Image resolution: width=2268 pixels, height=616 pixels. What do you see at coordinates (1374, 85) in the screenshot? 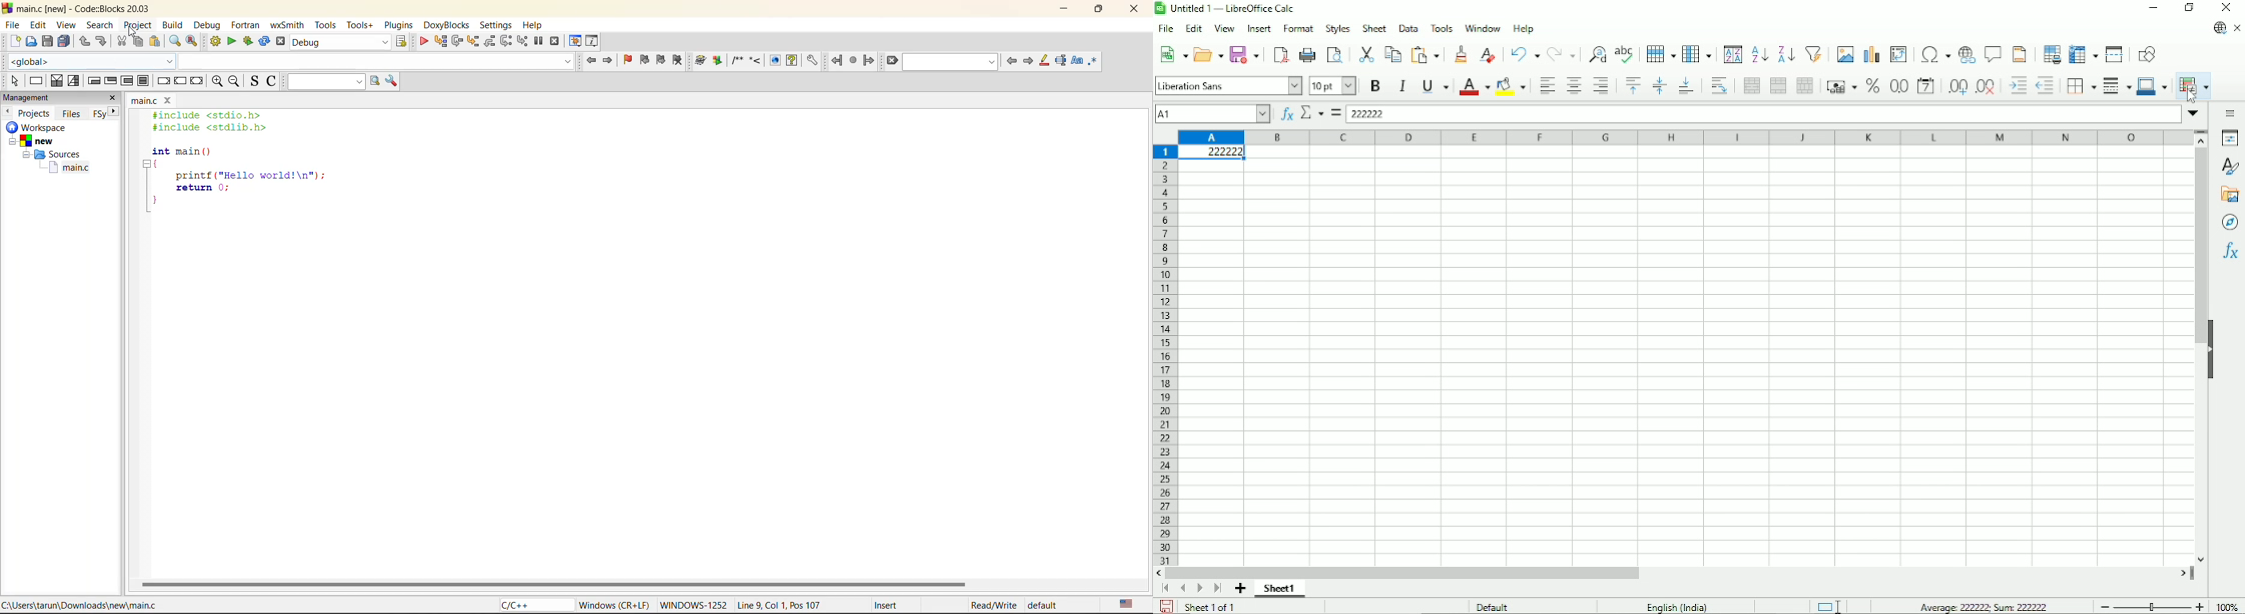
I see `Bold` at bounding box center [1374, 85].